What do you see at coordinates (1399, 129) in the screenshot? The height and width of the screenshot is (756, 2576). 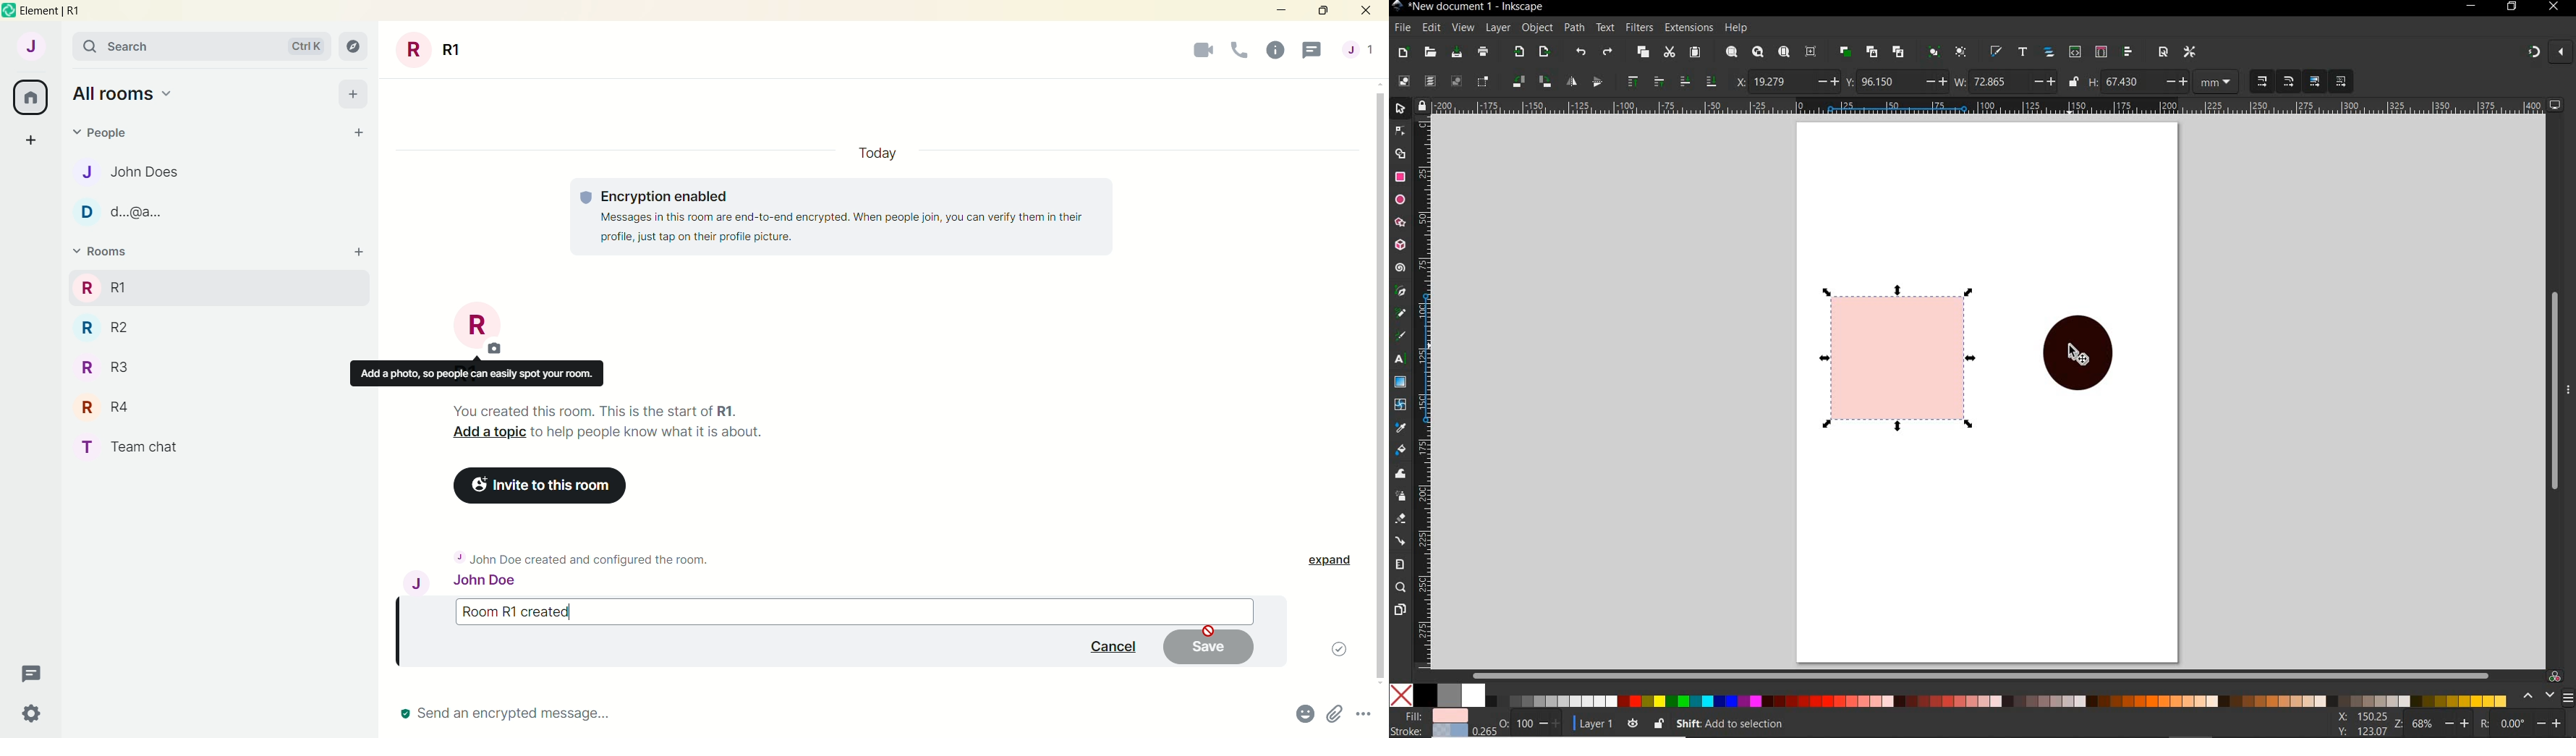 I see `node tool` at bounding box center [1399, 129].